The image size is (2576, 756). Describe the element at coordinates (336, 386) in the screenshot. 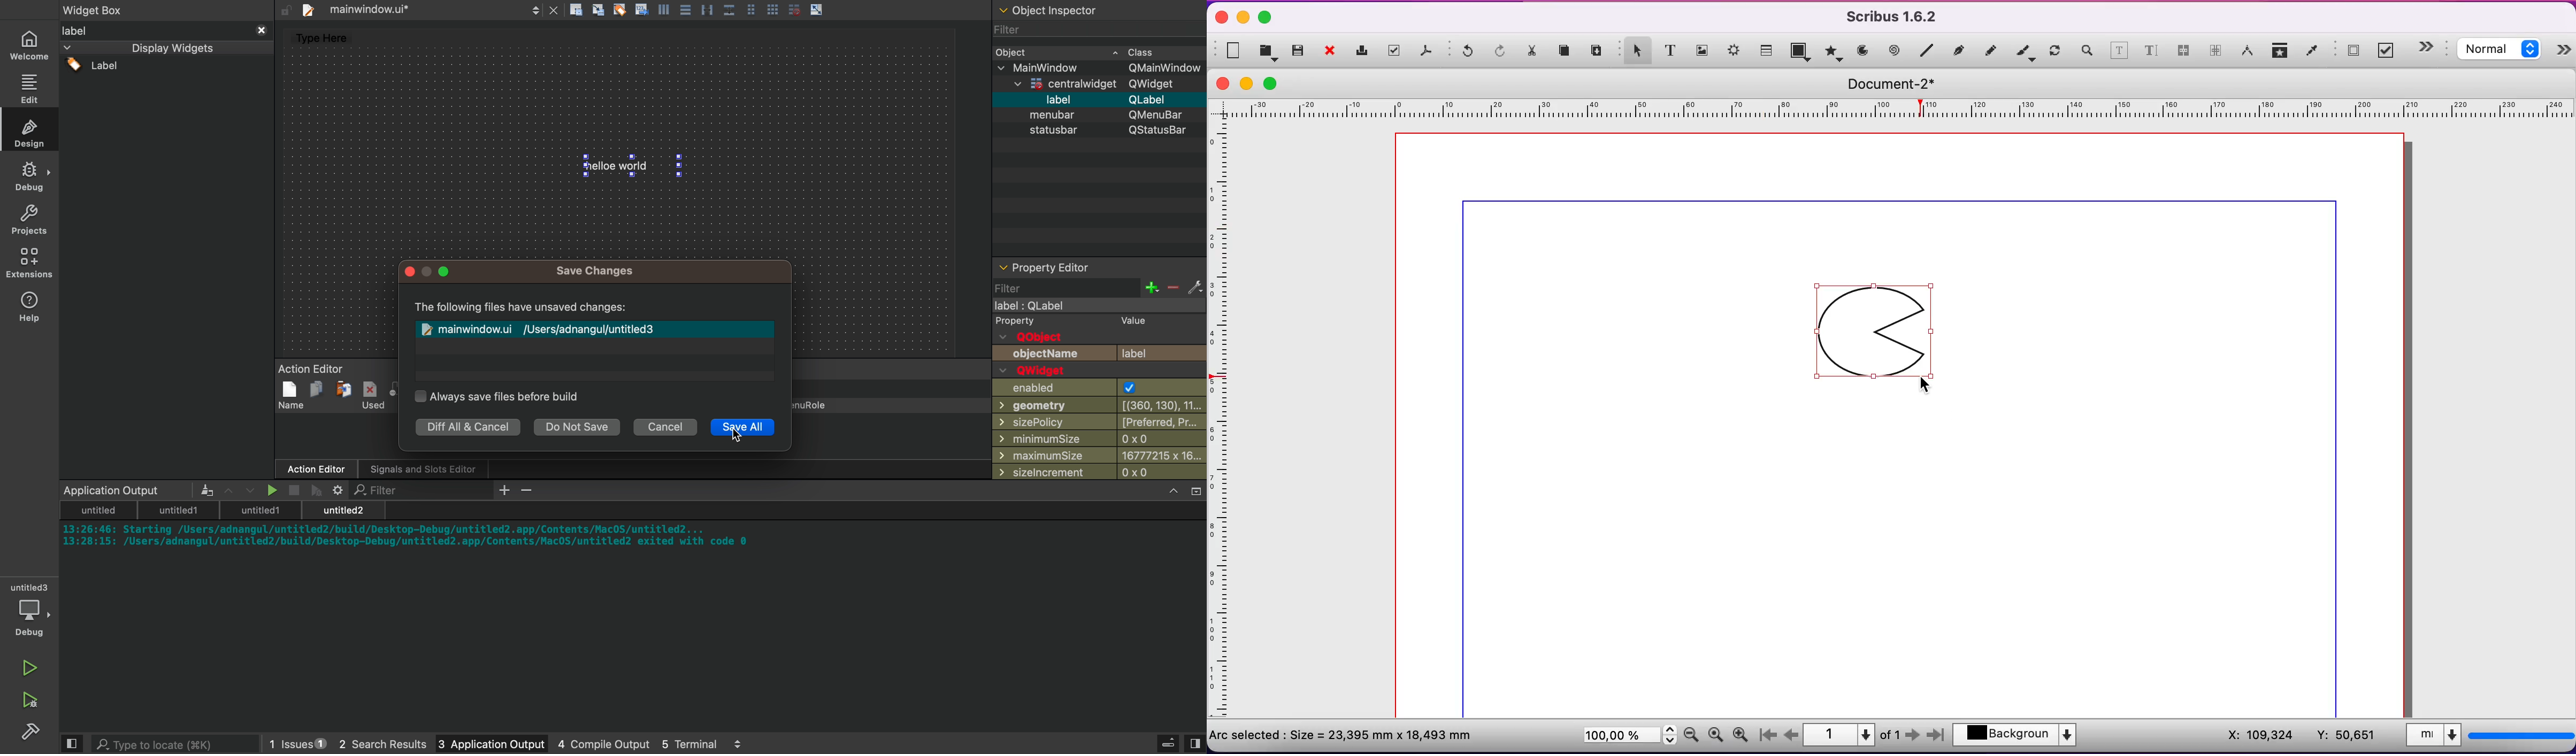

I see `Action` at that location.